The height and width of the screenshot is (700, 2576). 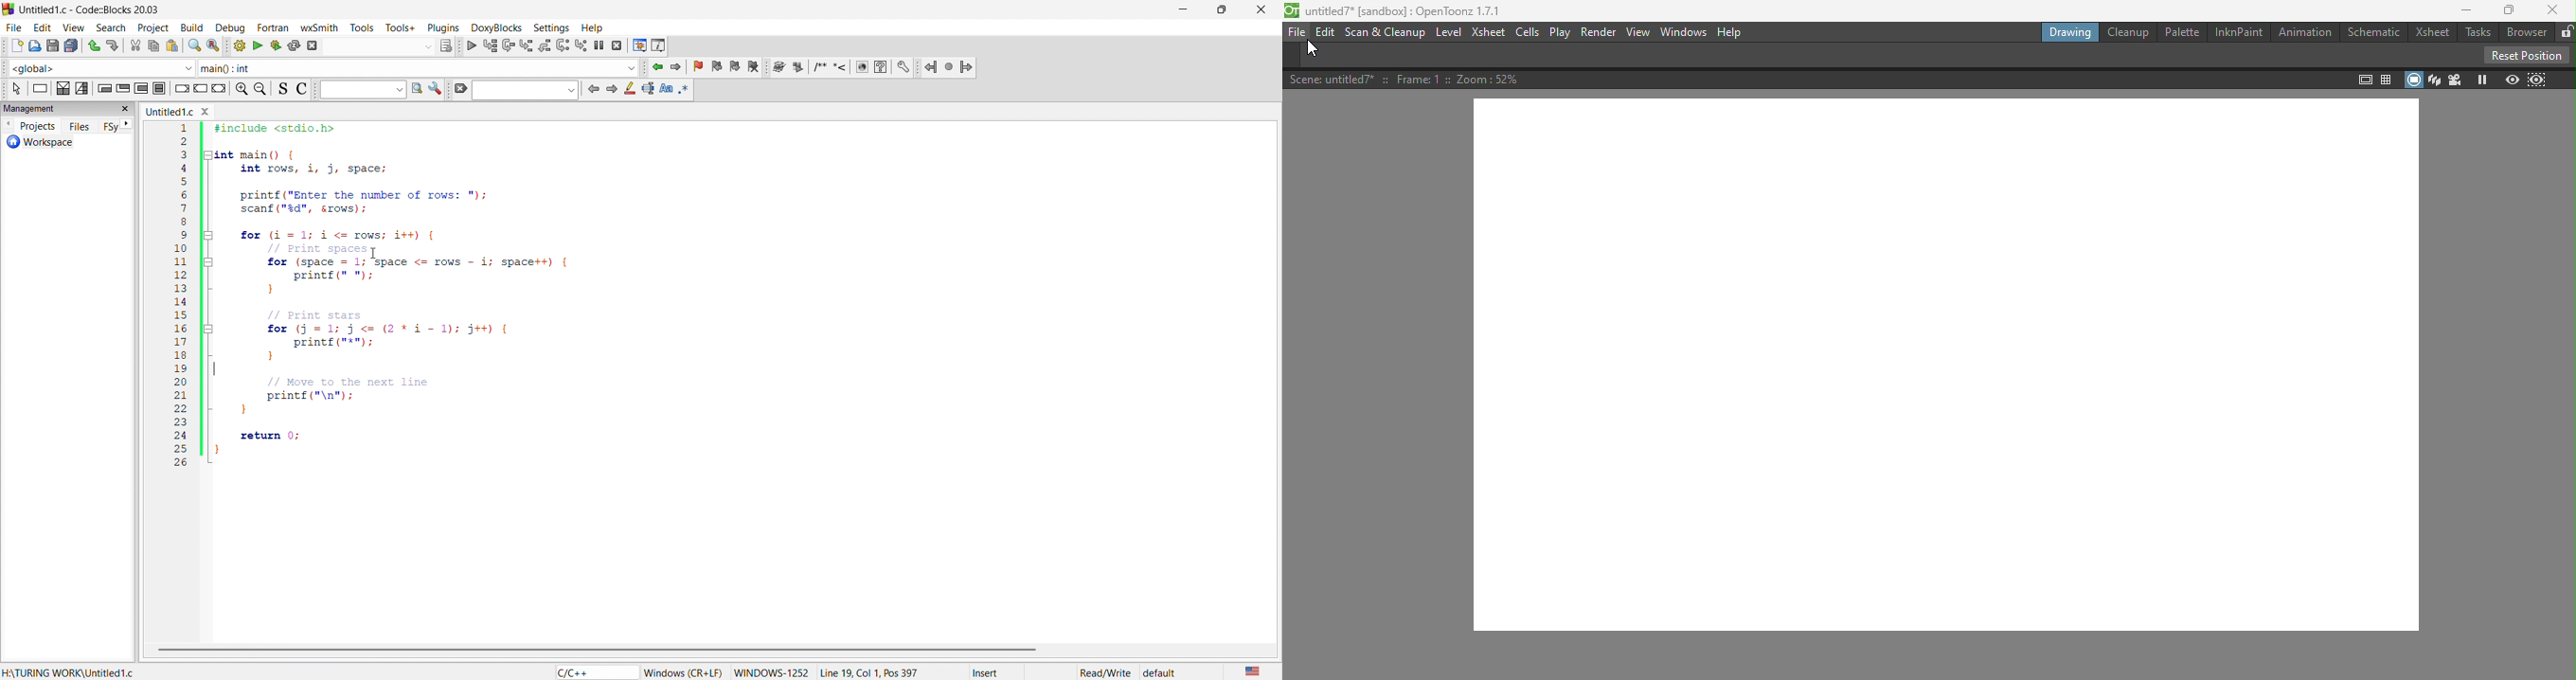 I want to click on select, so click(x=13, y=89).